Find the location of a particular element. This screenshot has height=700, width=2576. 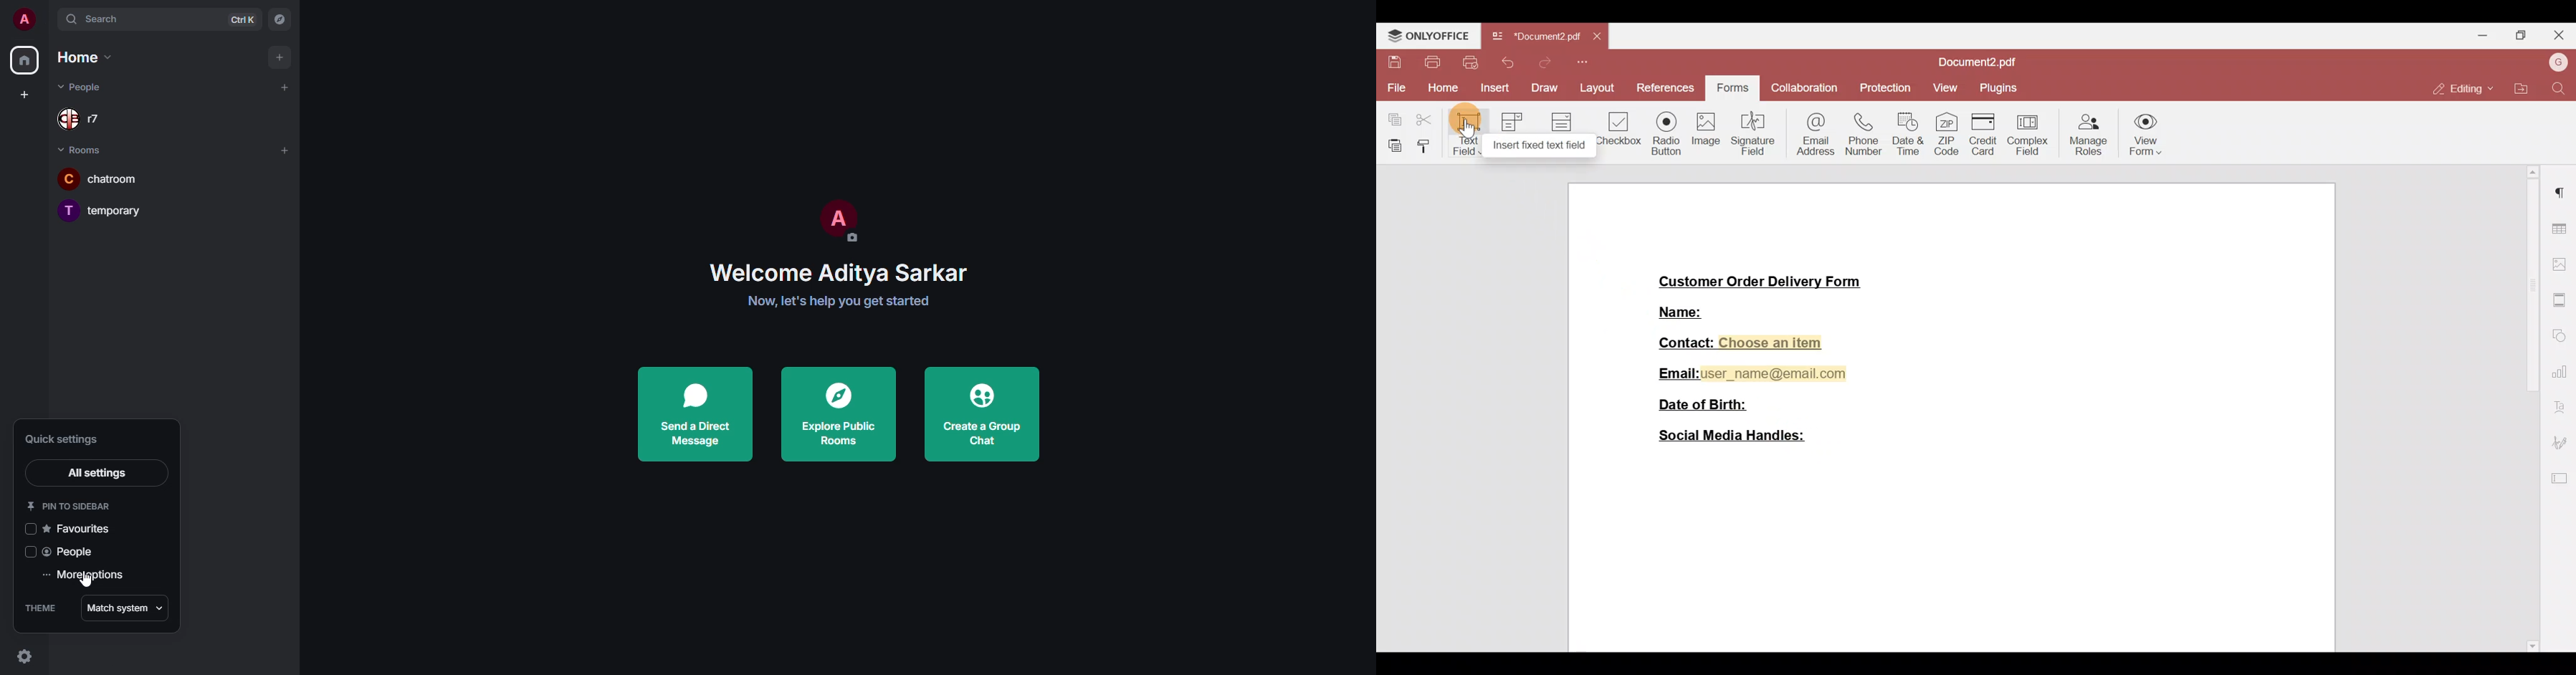

Copy style is located at coordinates (1424, 147).